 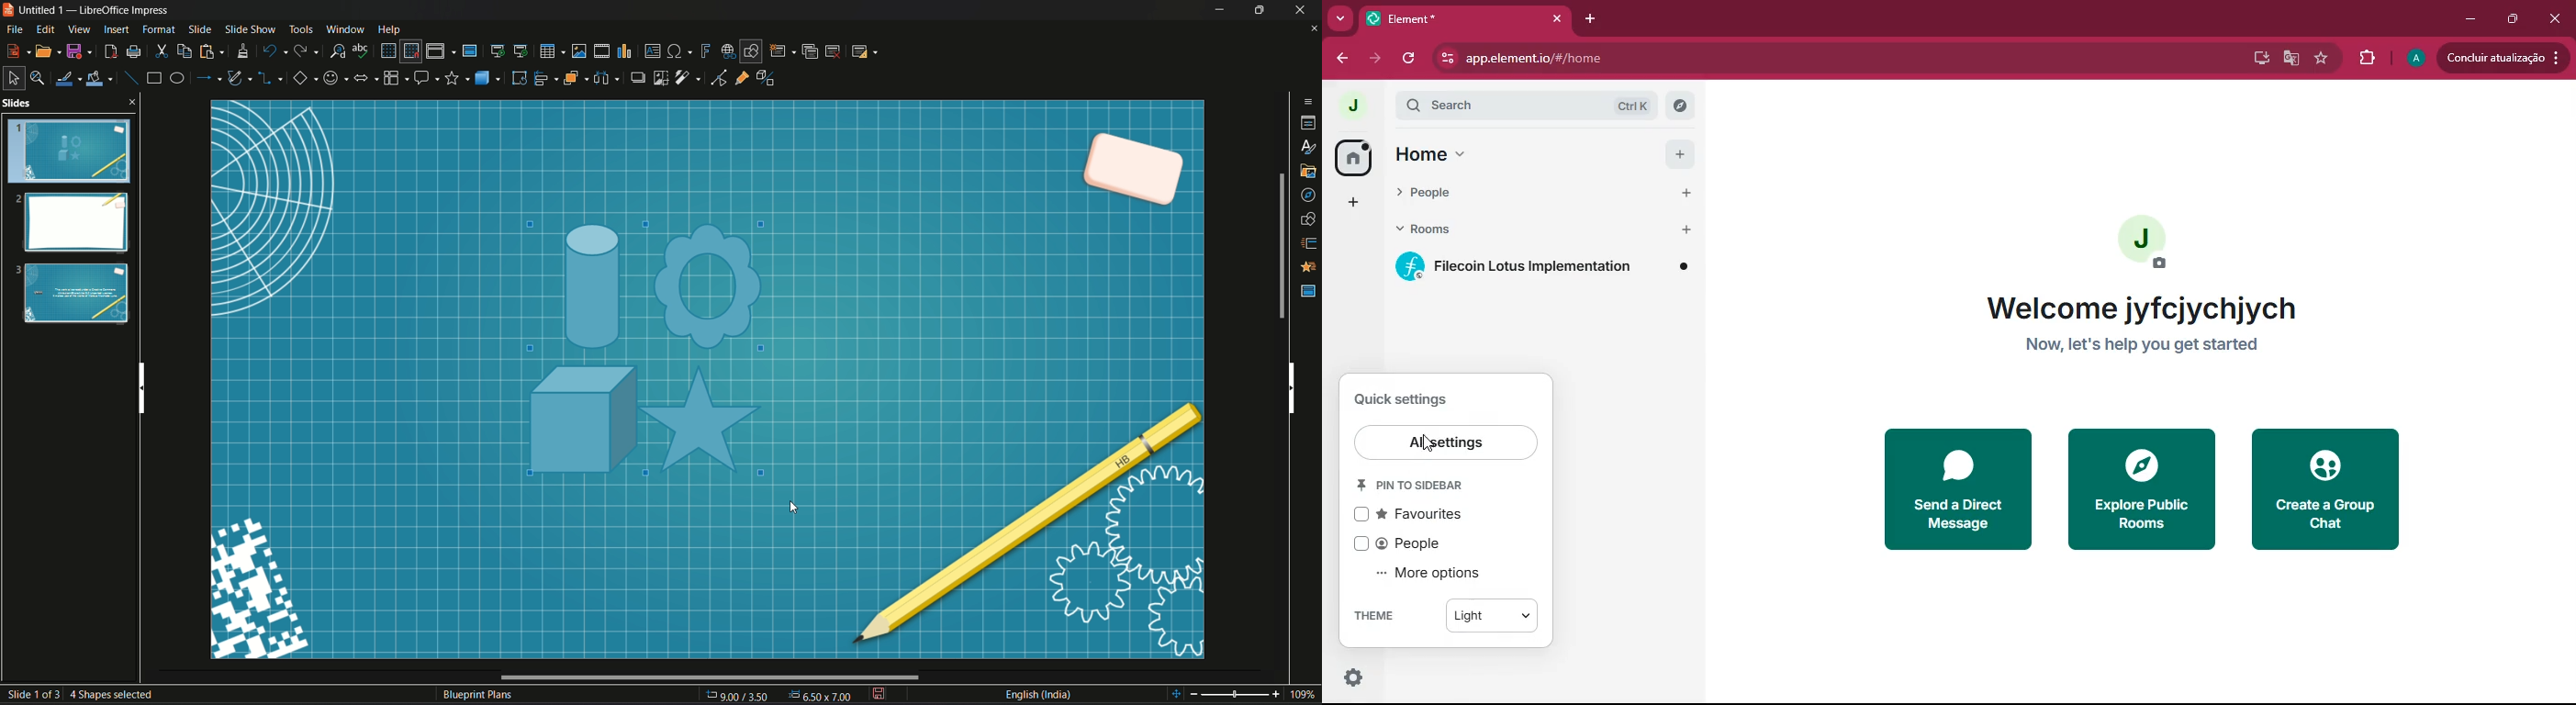 What do you see at coordinates (300, 28) in the screenshot?
I see `Tools` at bounding box center [300, 28].